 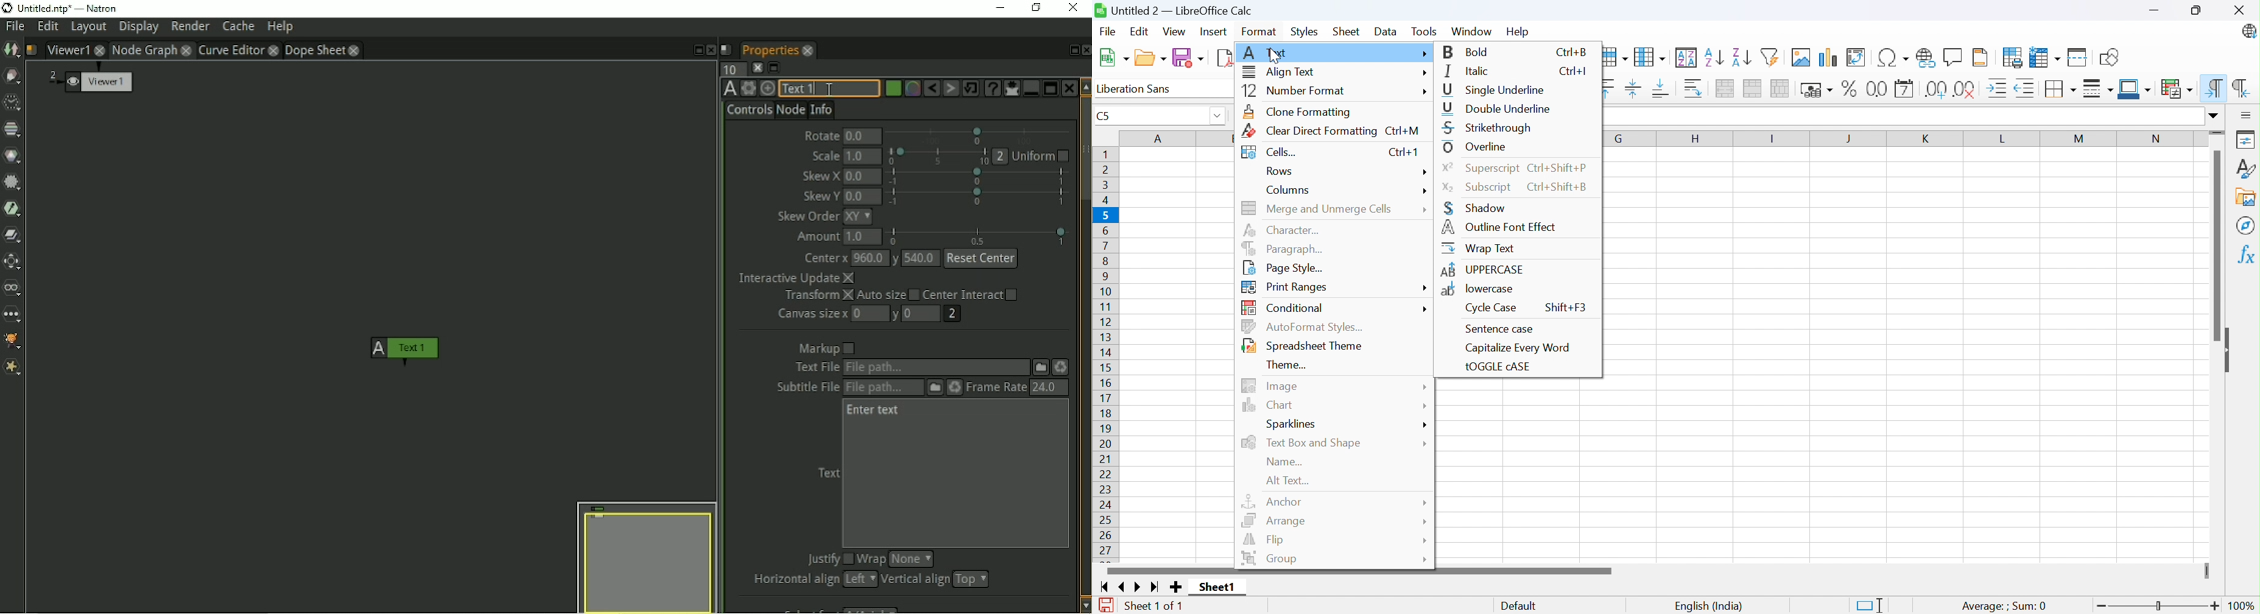 What do you see at coordinates (2246, 226) in the screenshot?
I see `Navigator` at bounding box center [2246, 226].